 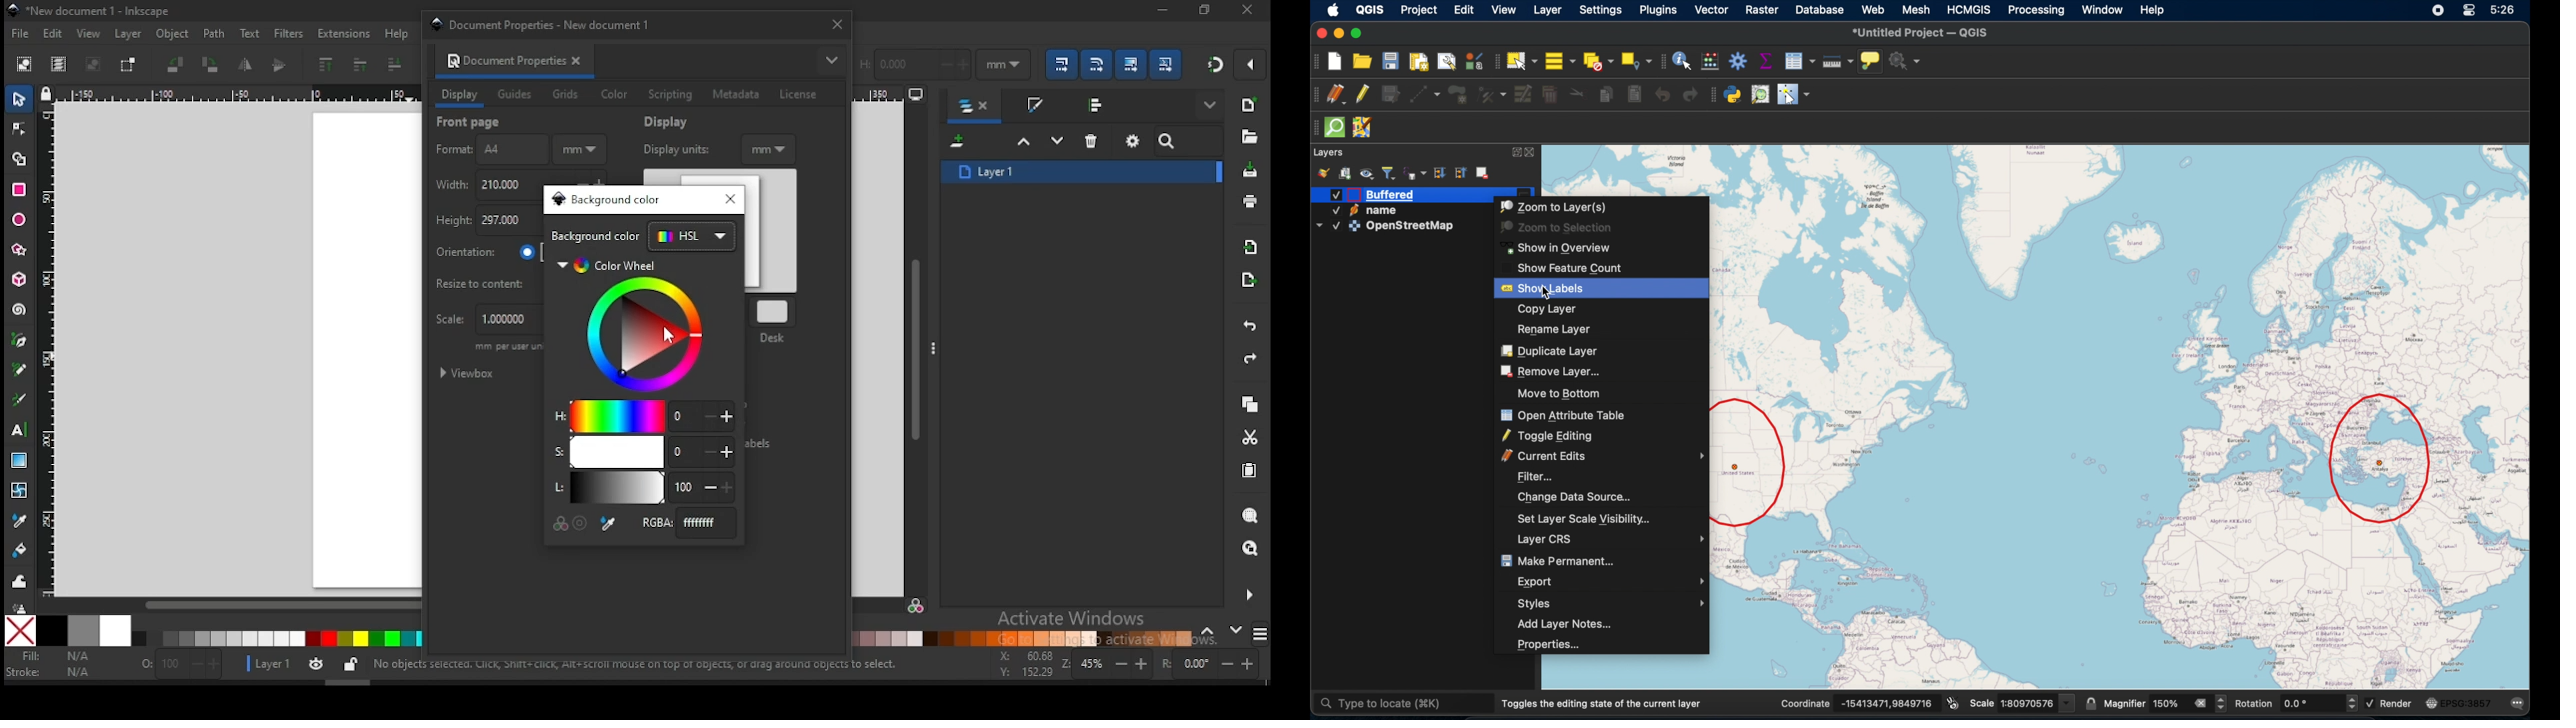 What do you see at coordinates (1108, 664) in the screenshot?
I see `zoom in/zoom out` at bounding box center [1108, 664].